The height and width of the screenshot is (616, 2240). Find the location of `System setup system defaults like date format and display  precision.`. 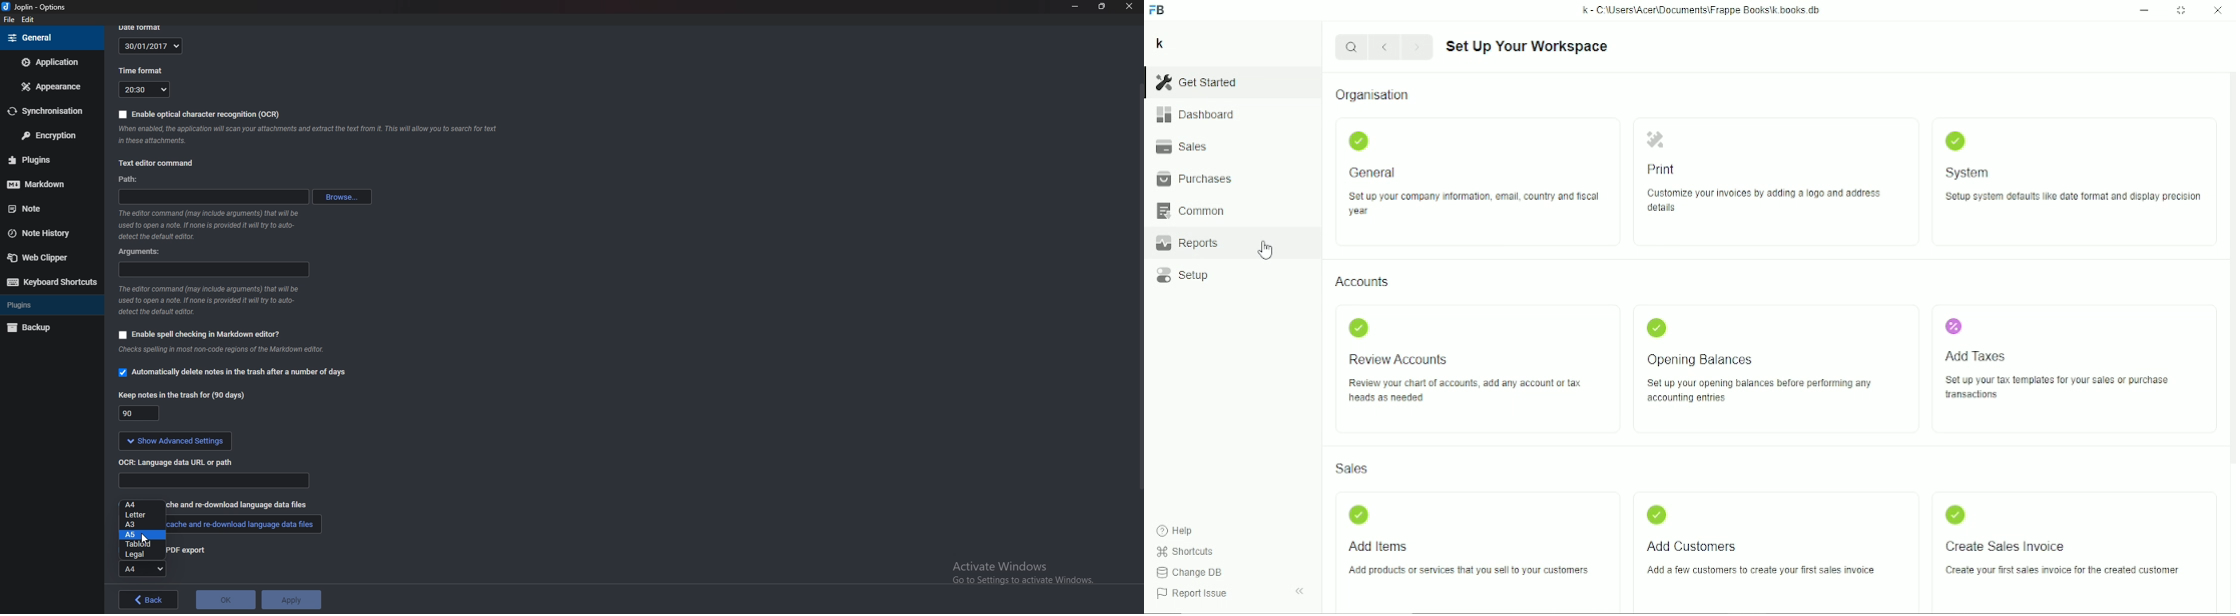

System setup system defaults like date format and display  precision. is located at coordinates (2072, 169).